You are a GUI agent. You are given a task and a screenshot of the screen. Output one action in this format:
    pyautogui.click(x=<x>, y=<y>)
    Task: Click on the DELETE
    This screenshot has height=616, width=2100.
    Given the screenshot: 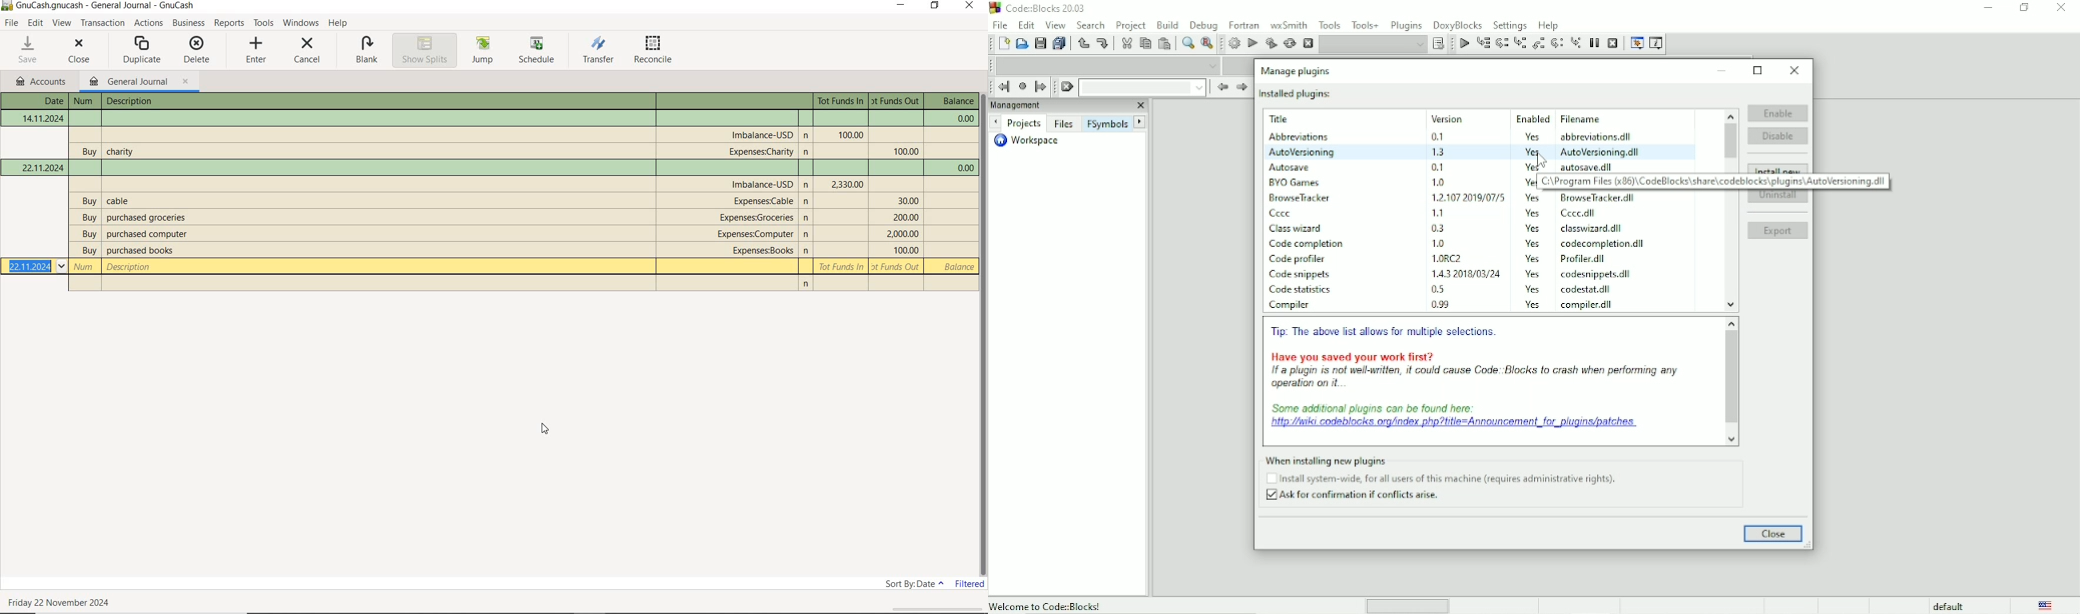 What is the action you would take?
    pyautogui.click(x=196, y=49)
    